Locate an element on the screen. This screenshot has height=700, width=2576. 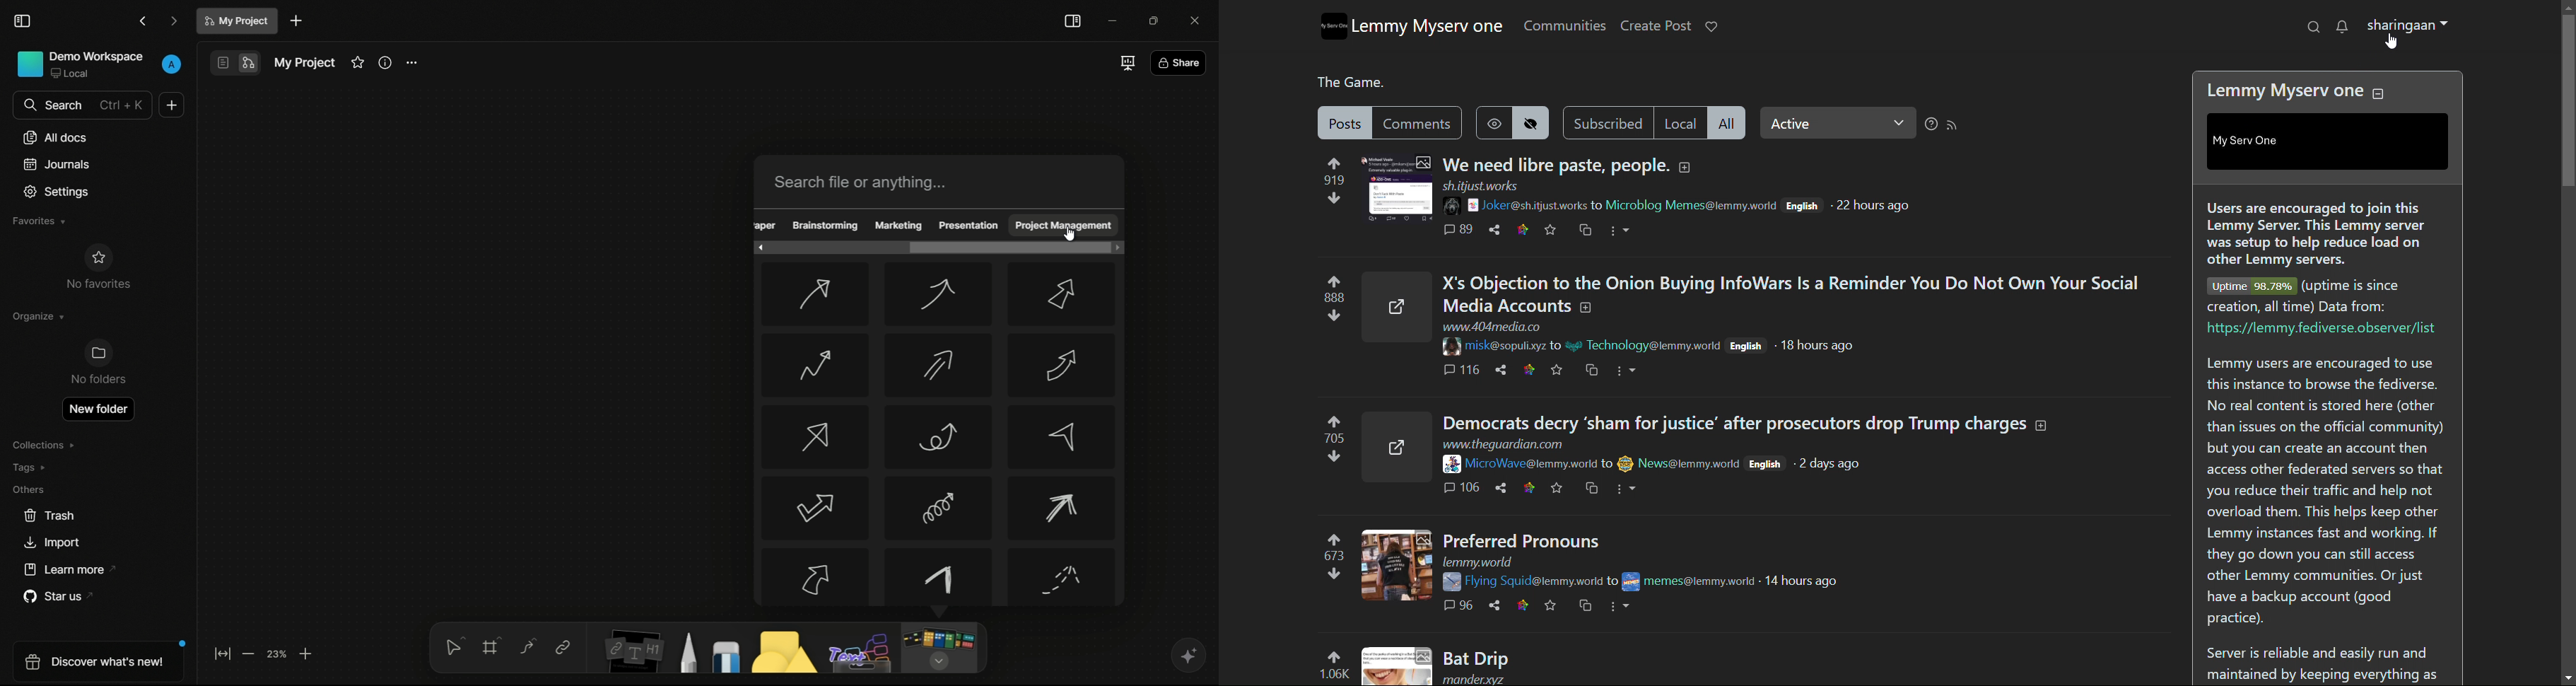
cross post is located at coordinates (1586, 231).